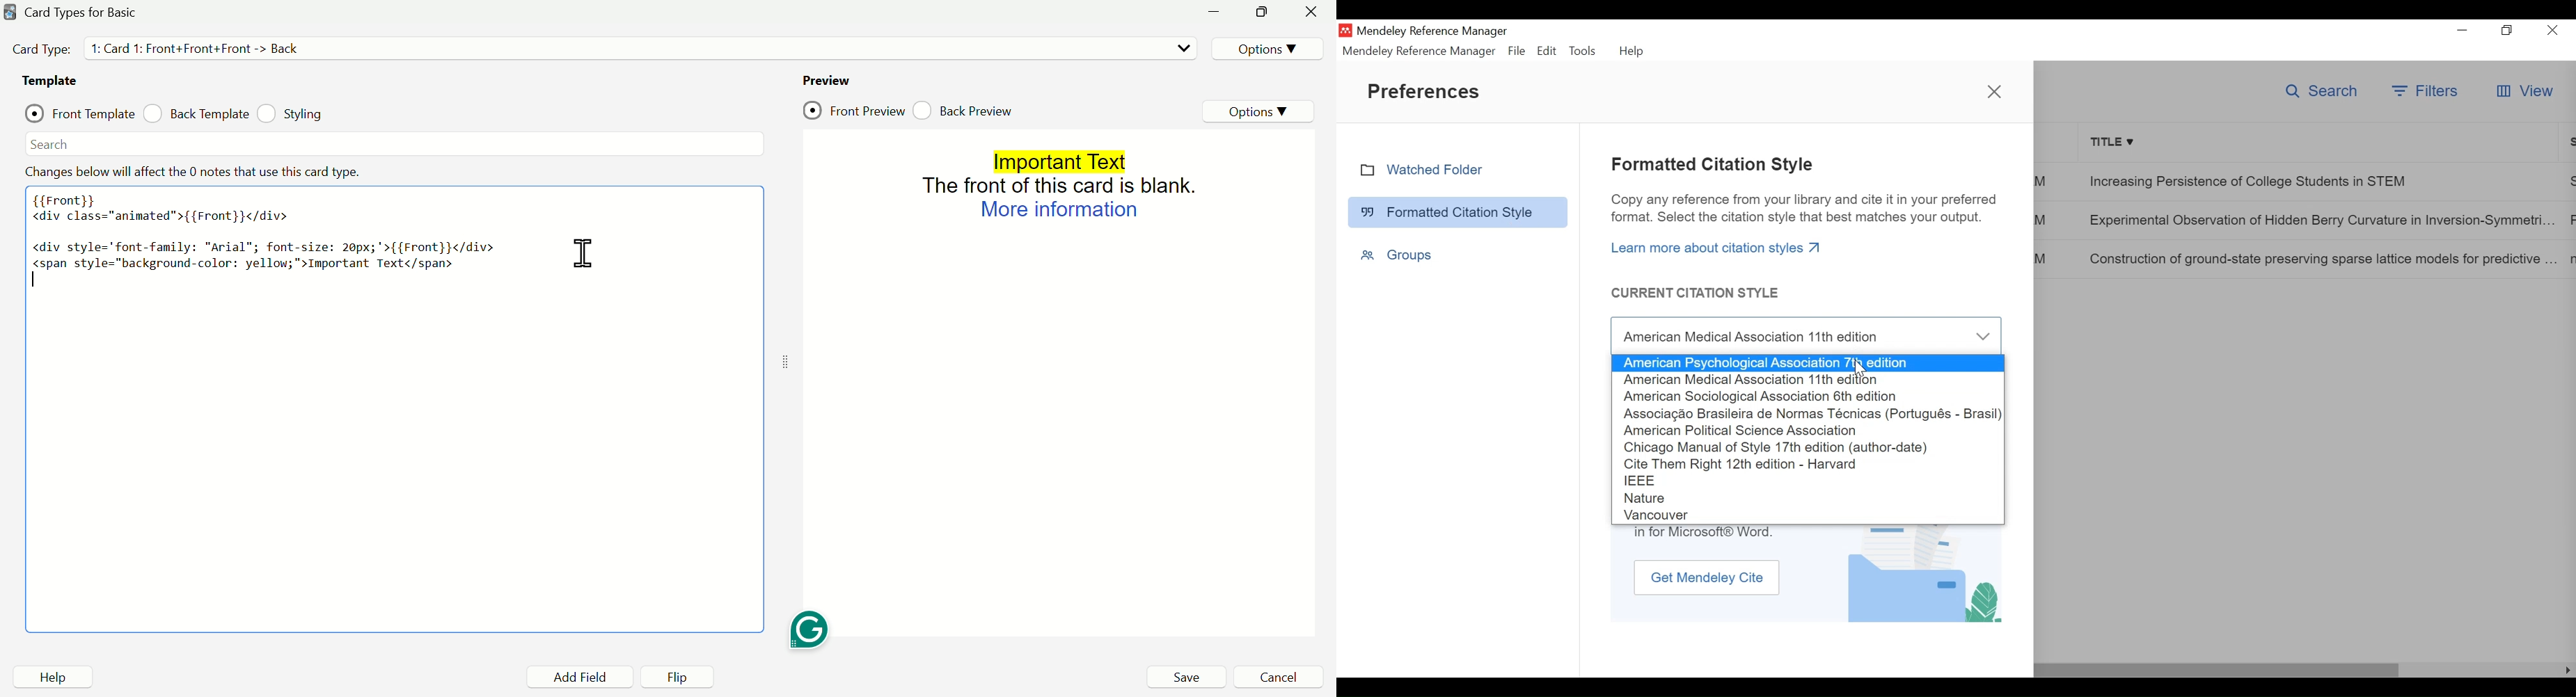  What do you see at coordinates (854, 108) in the screenshot?
I see `check Front Preview` at bounding box center [854, 108].